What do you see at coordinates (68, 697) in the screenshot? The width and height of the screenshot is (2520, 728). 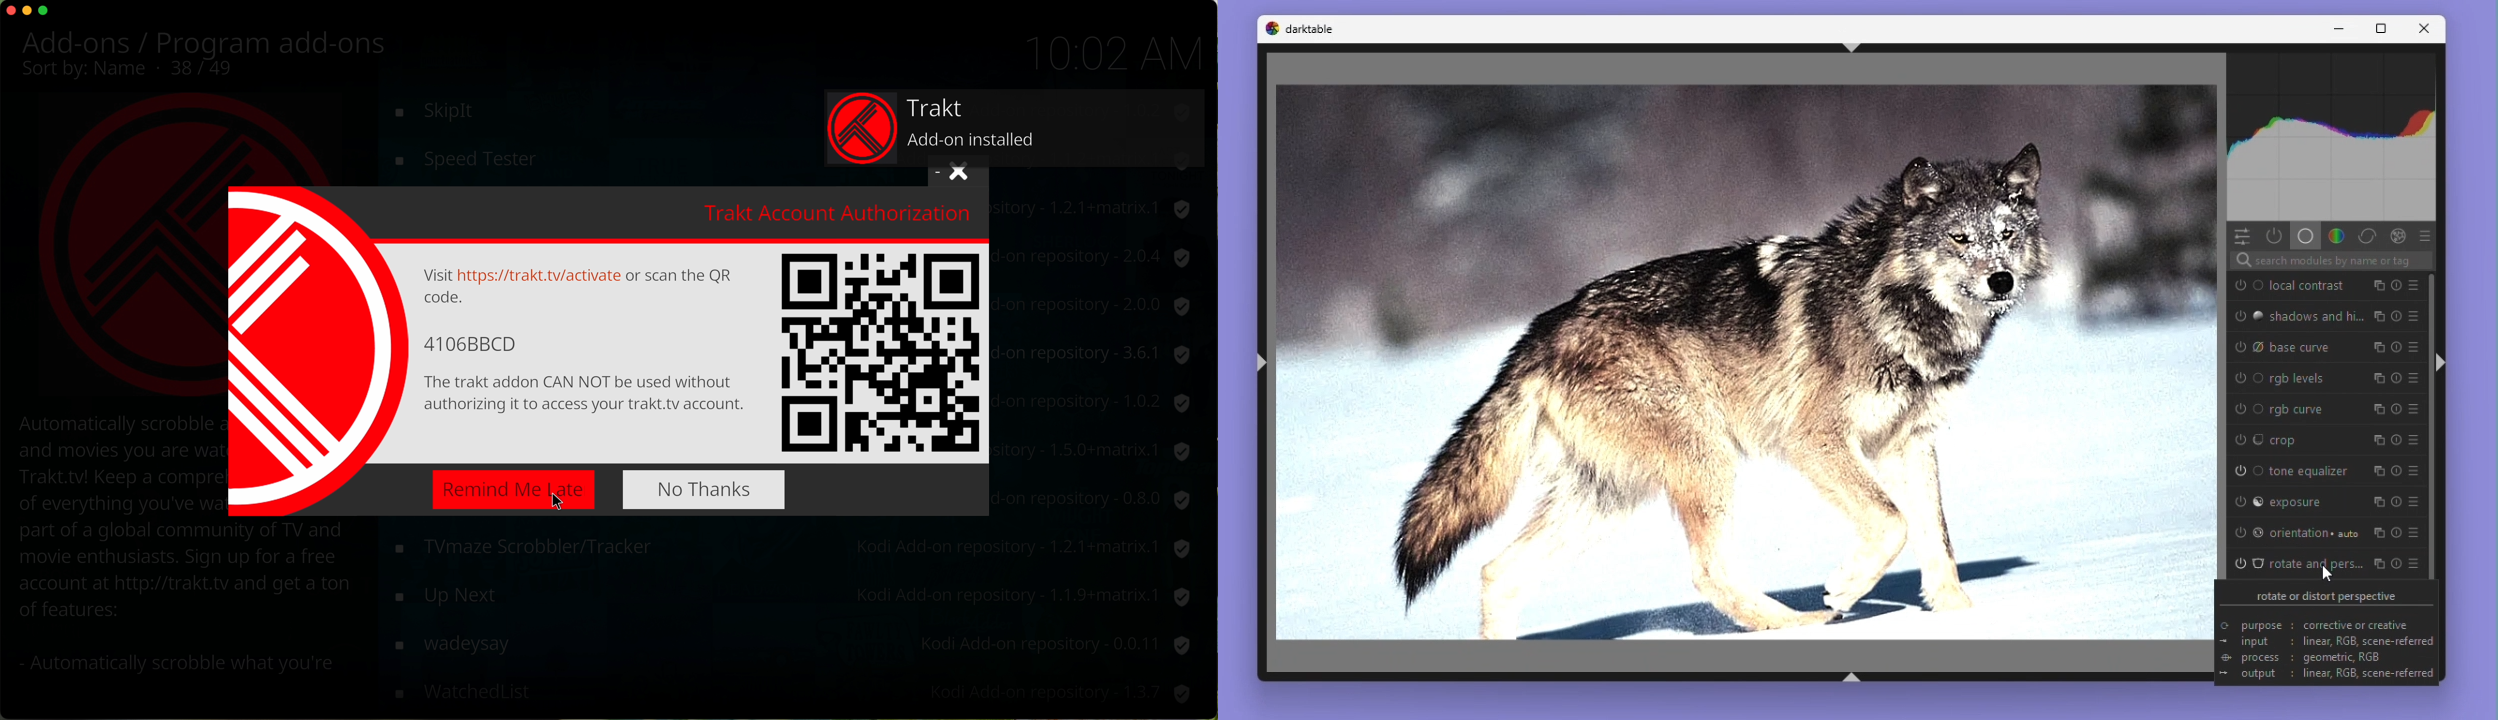 I see `options` at bounding box center [68, 697].